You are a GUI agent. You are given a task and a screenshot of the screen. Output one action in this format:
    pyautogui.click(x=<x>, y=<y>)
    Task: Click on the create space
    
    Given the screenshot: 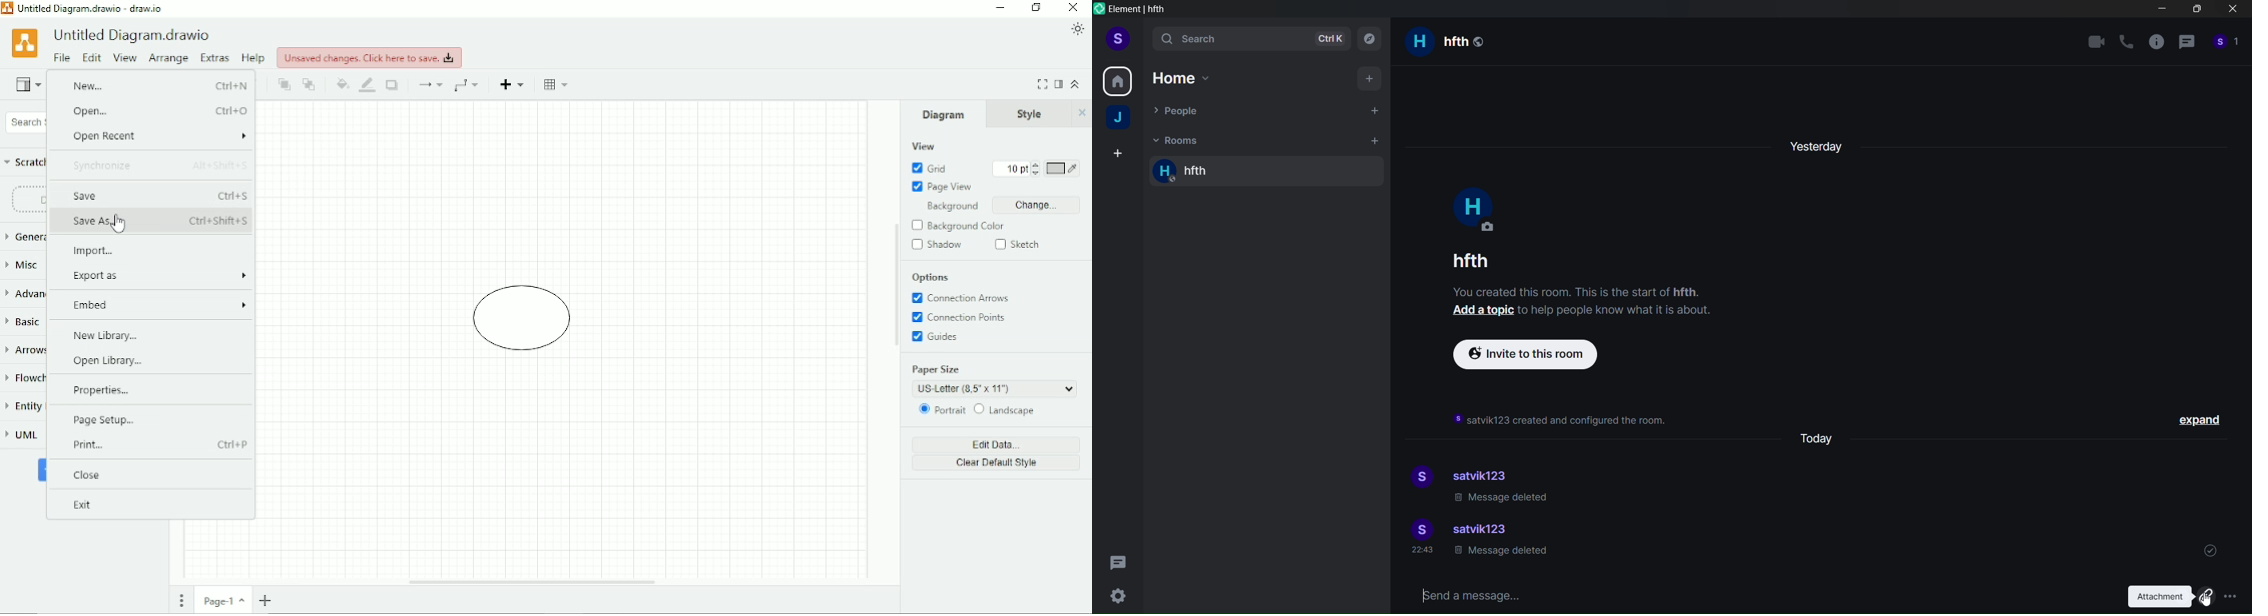 What is the action you would take?
    pyautogui.click(x=1116, y=154)
    